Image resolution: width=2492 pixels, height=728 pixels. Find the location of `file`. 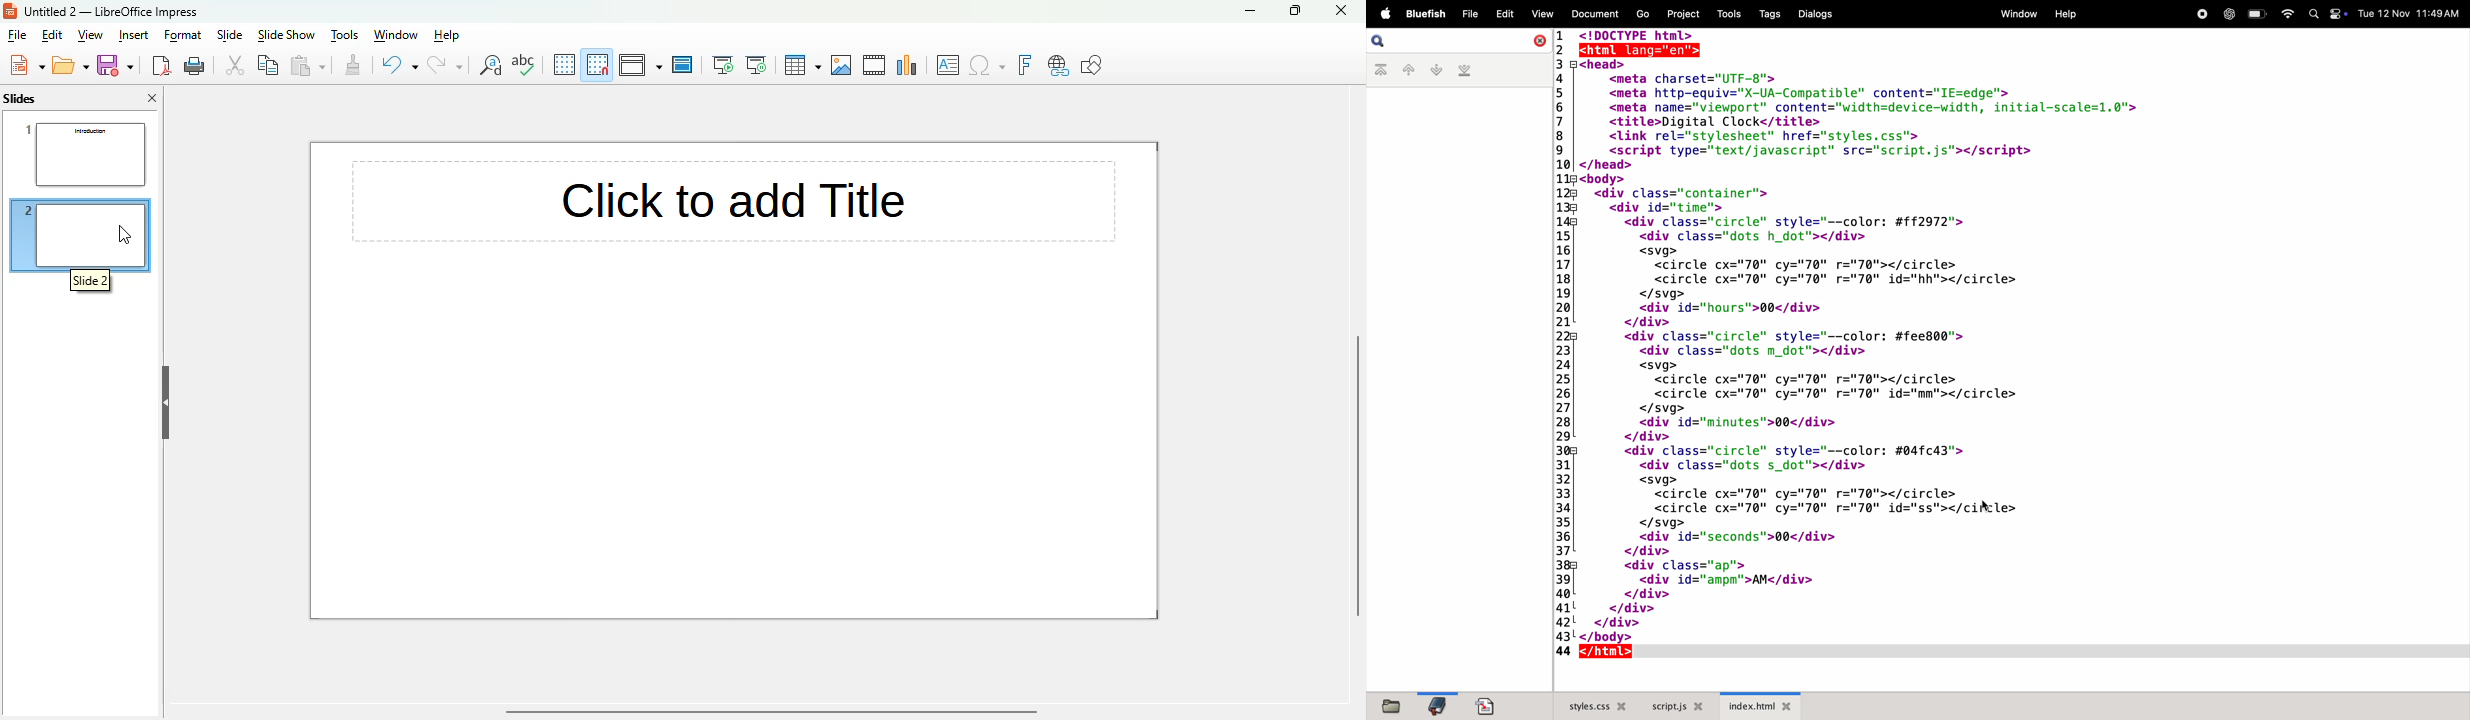

file is located at coordinates (16, 35).